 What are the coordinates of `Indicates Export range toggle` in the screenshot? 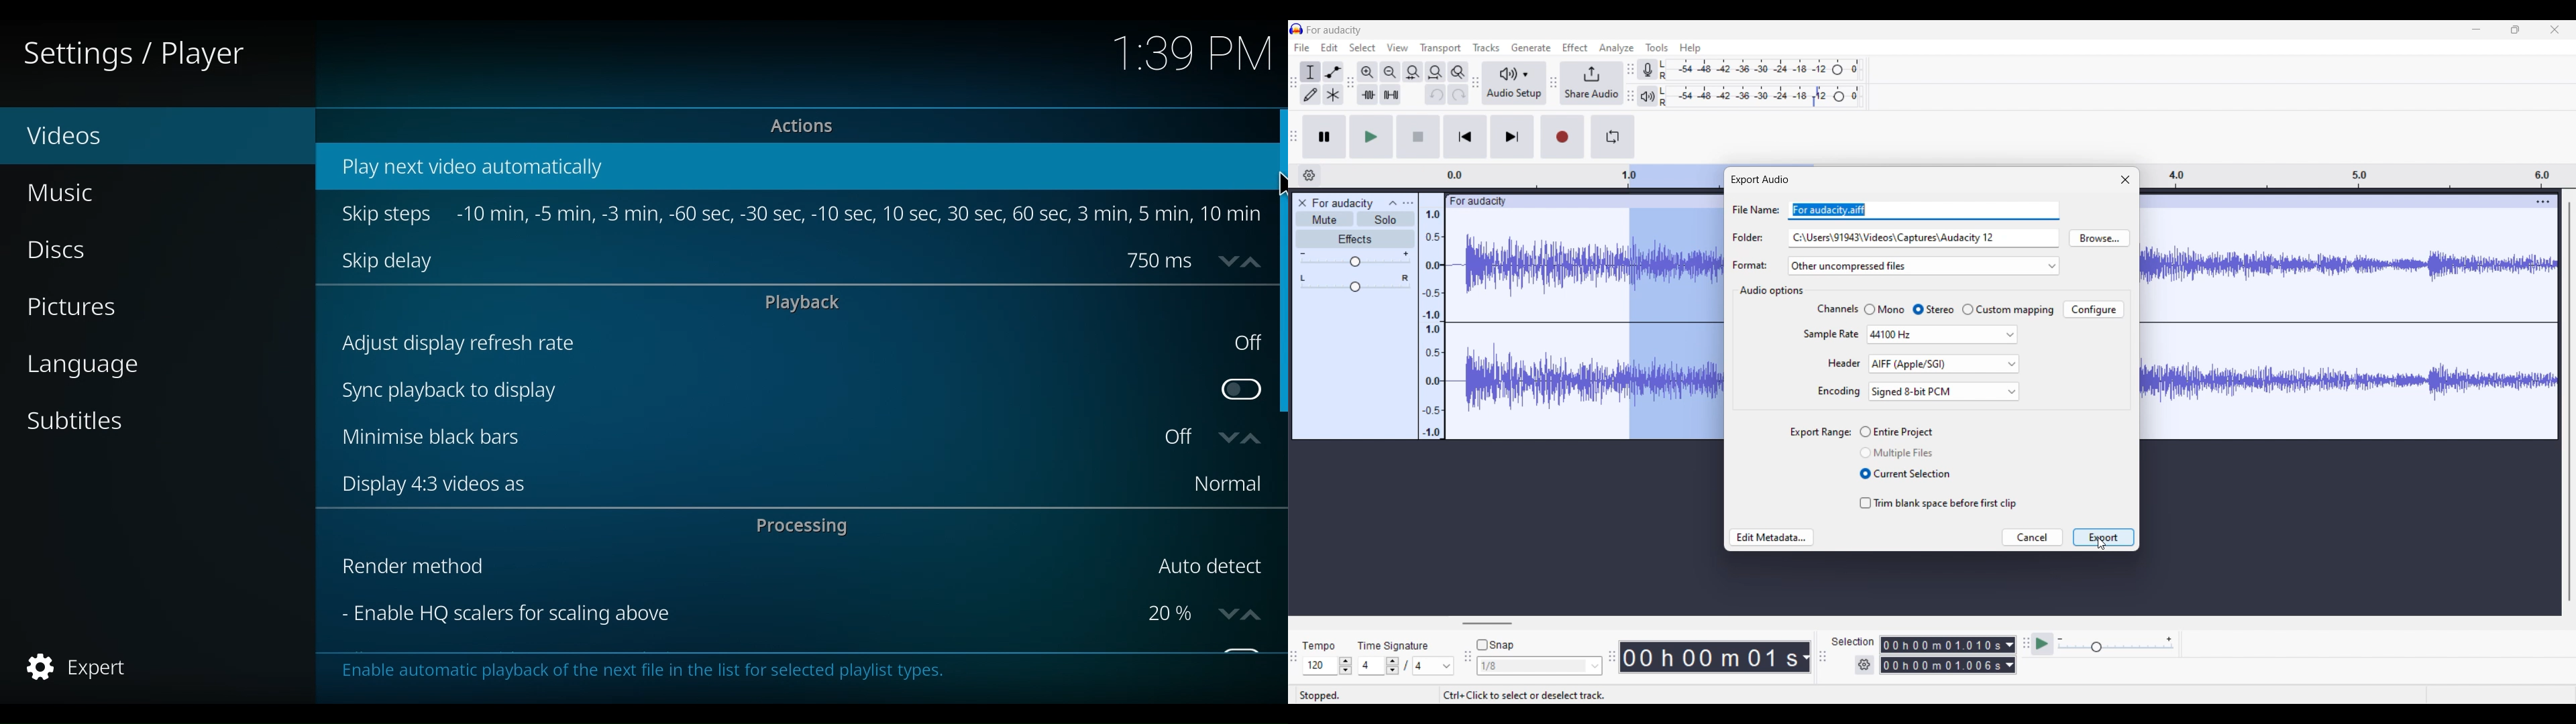 It's located at (1813, 432).